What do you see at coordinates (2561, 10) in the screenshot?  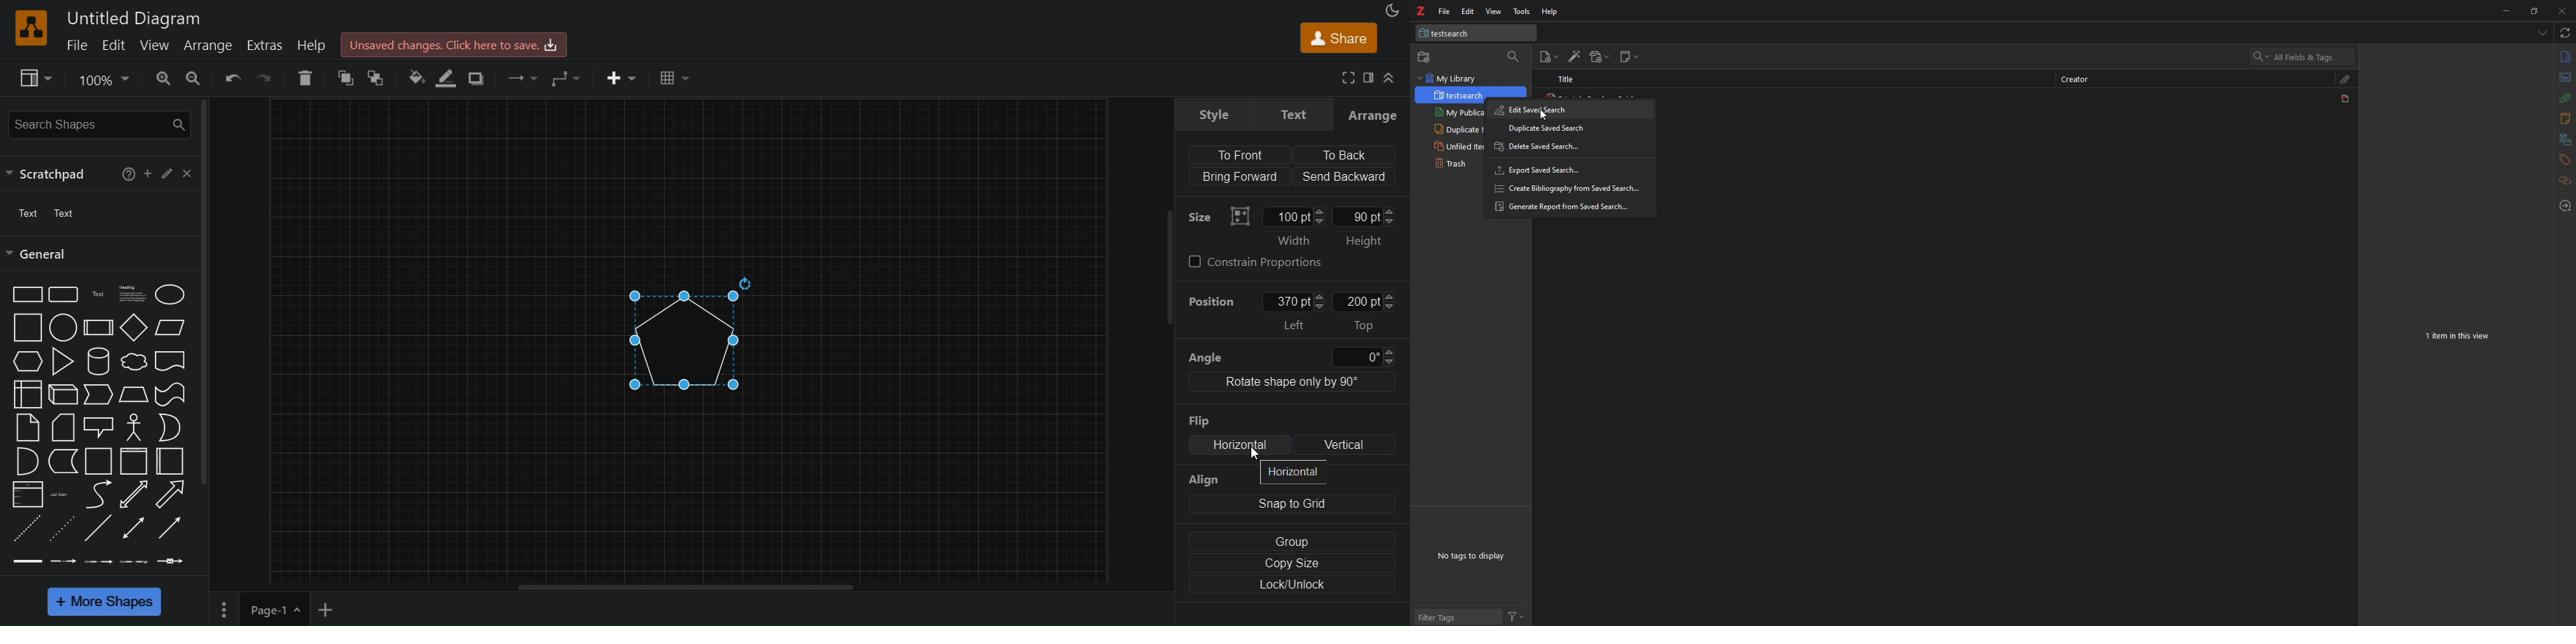 I see `close` at bounding box center [2561, 10].